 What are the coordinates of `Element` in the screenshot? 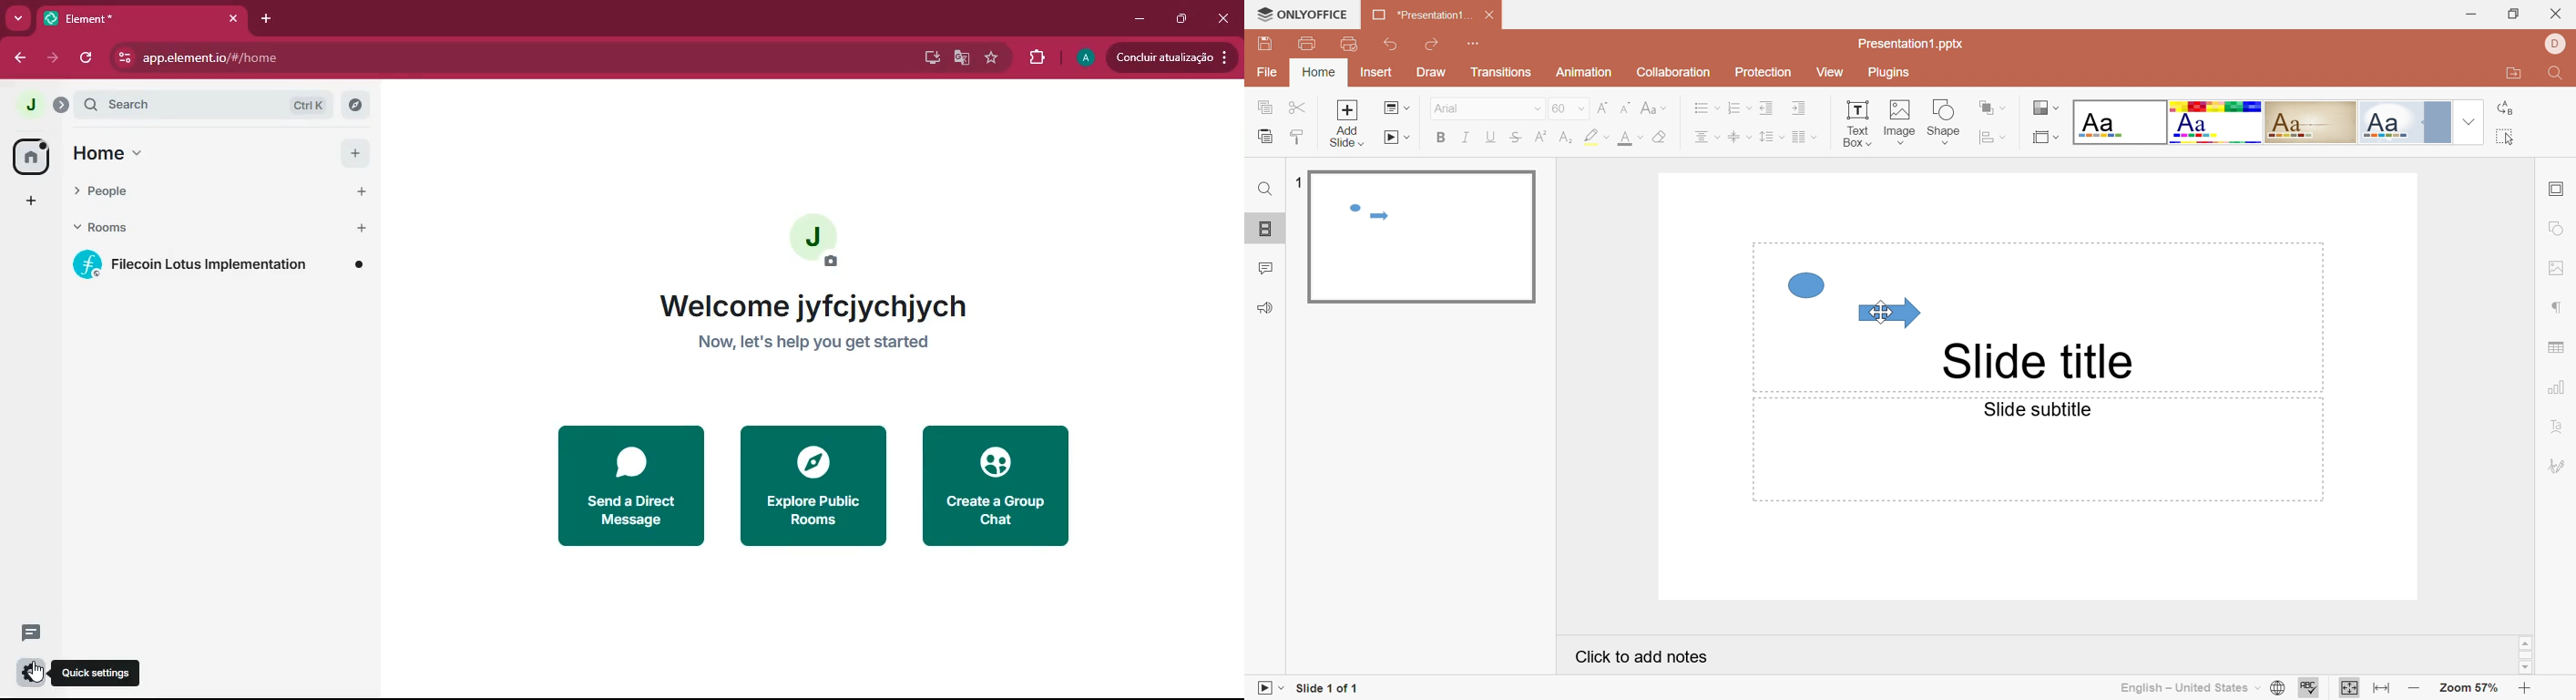 It's located at (129, 19).